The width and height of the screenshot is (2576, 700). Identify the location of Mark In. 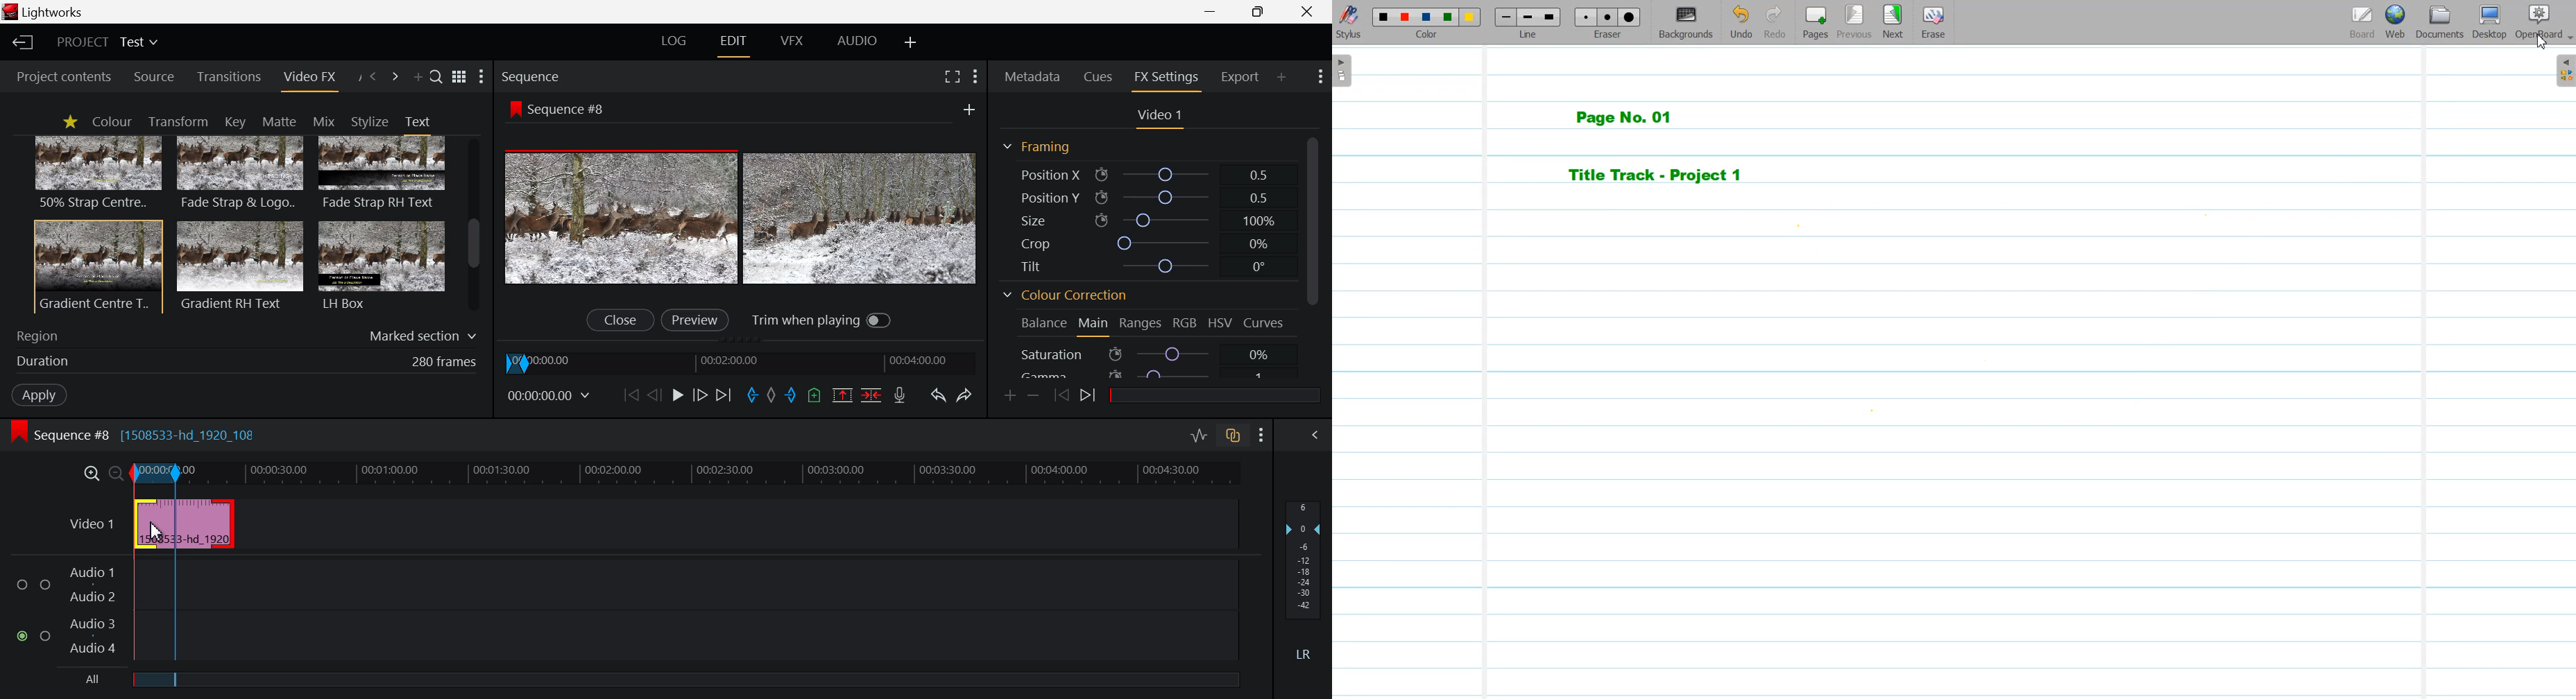
(750, 394).